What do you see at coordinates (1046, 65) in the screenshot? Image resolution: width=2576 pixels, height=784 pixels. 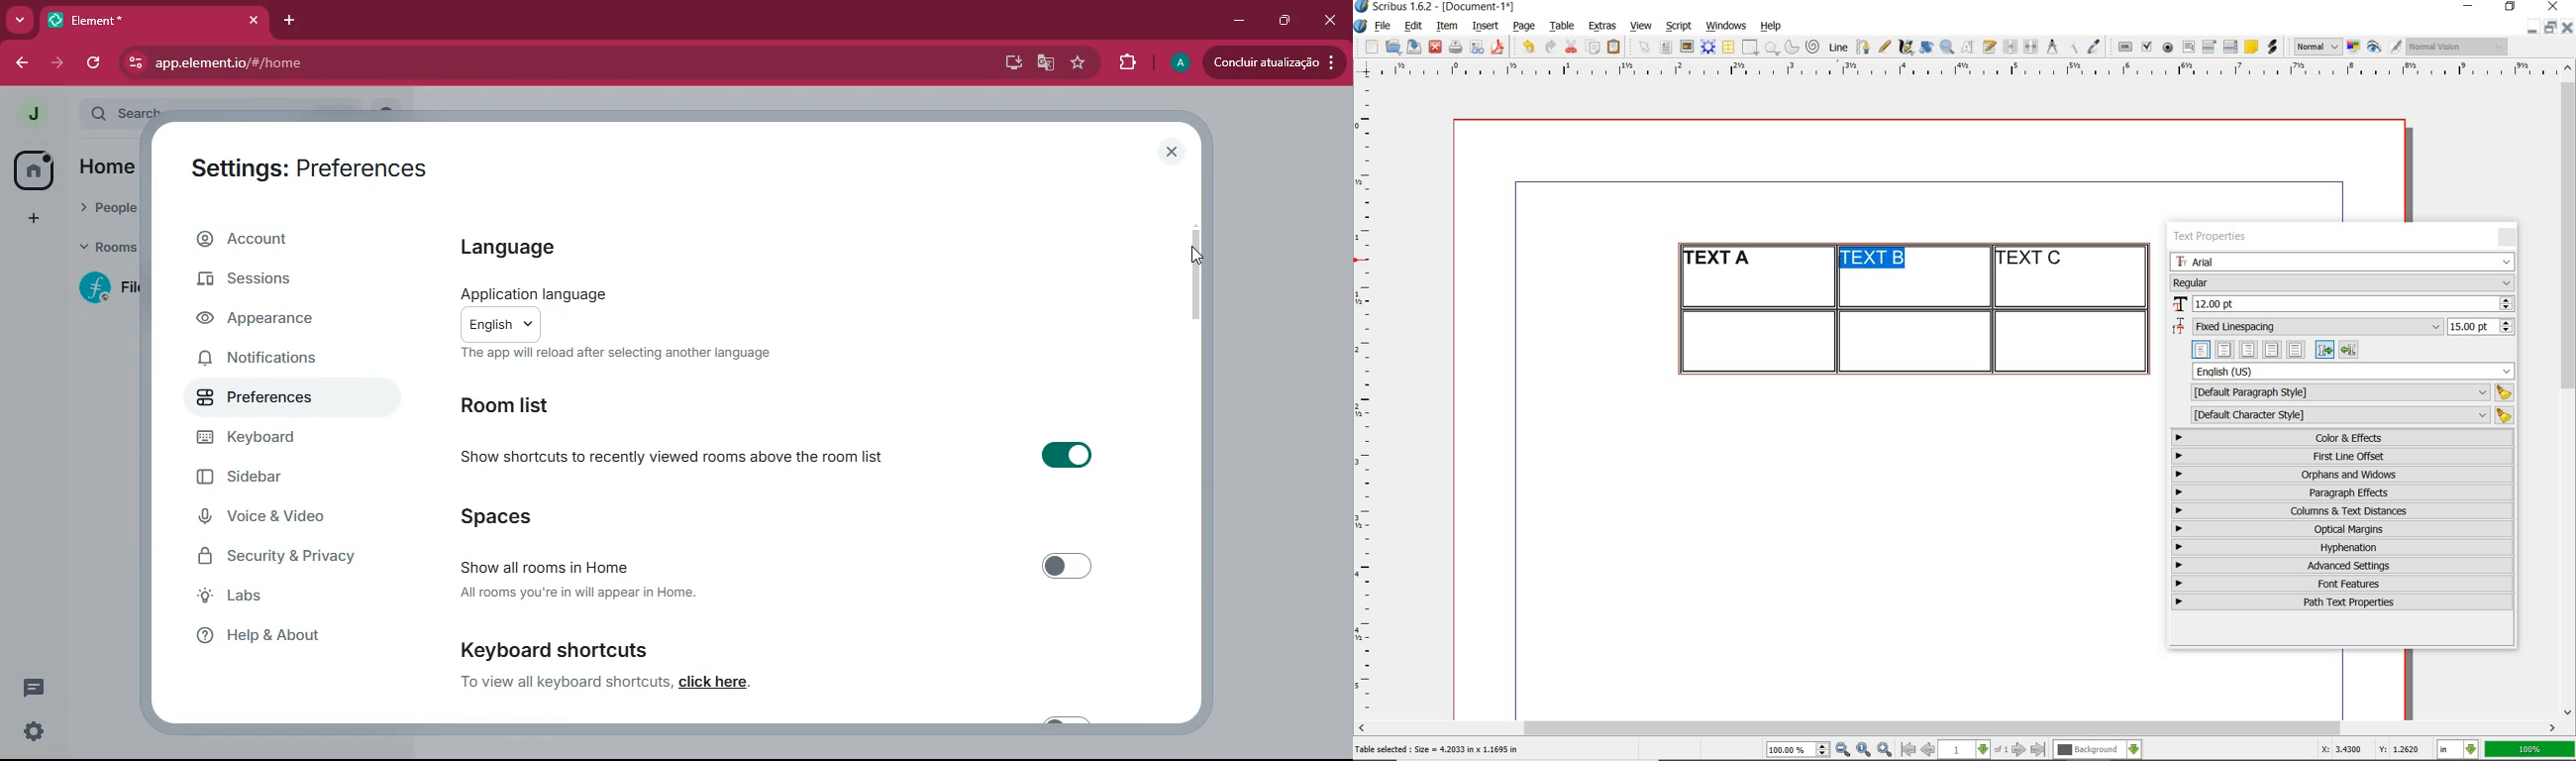 I see `google translate` at bounding box center [1046, 65].